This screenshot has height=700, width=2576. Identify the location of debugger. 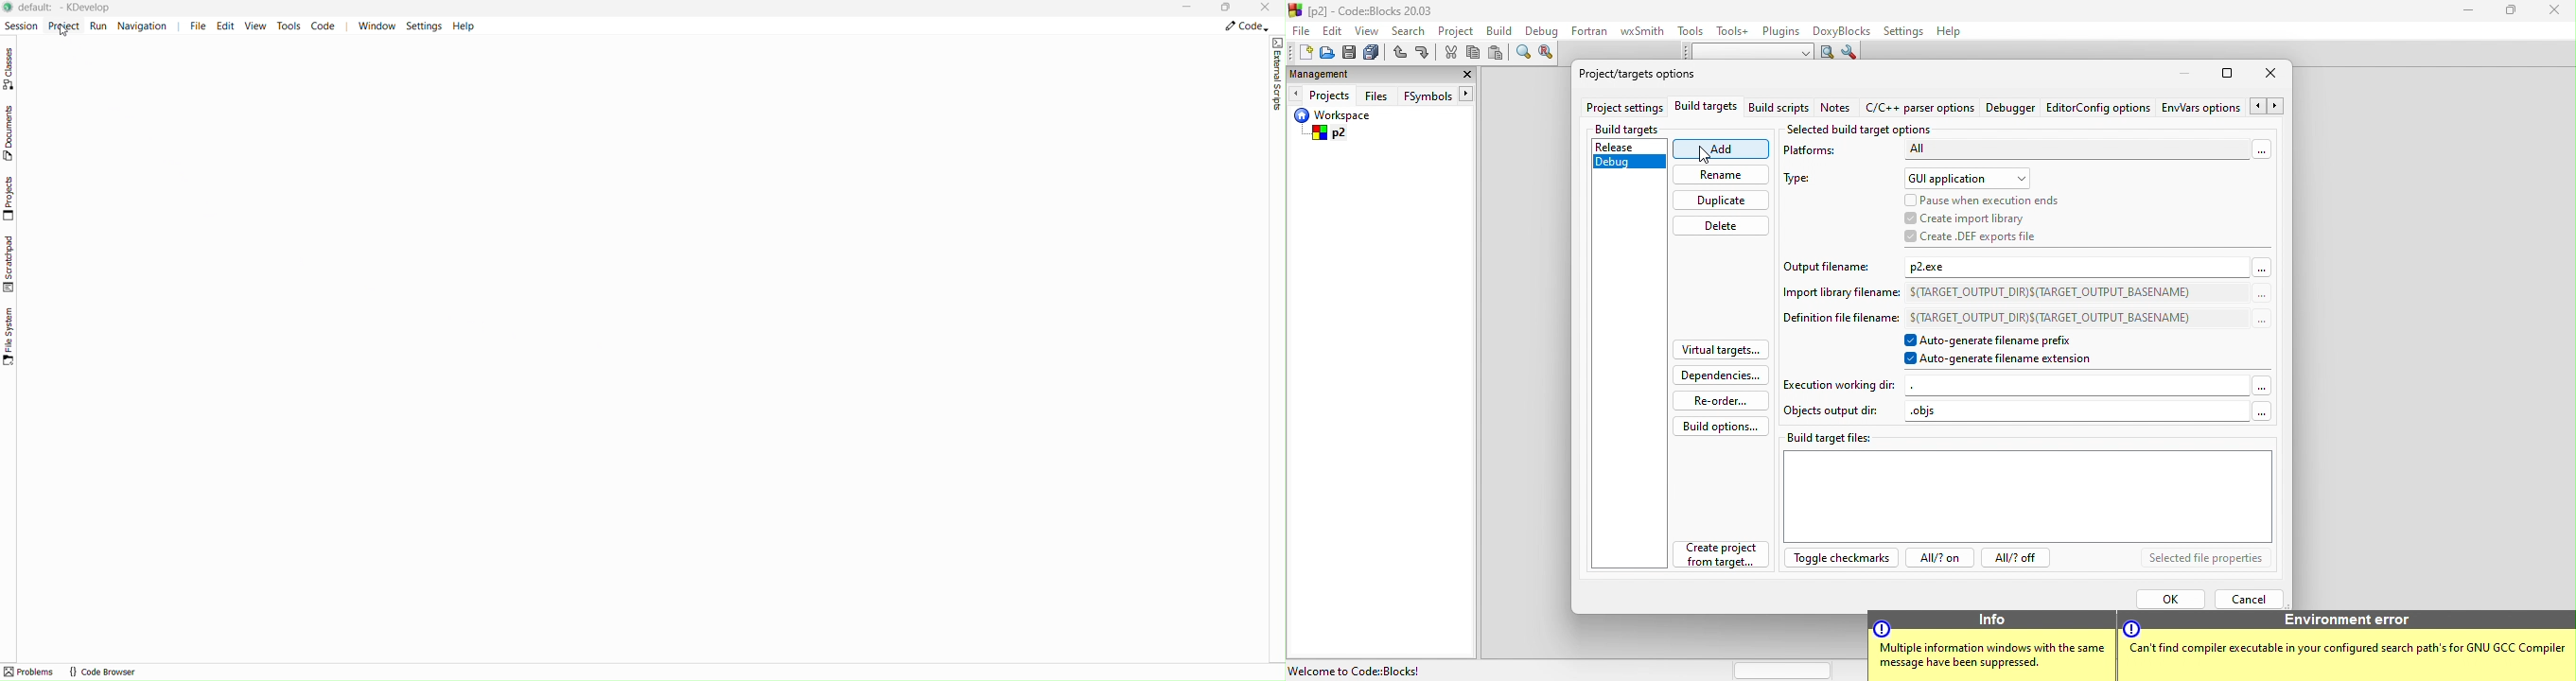
(2012, 107).